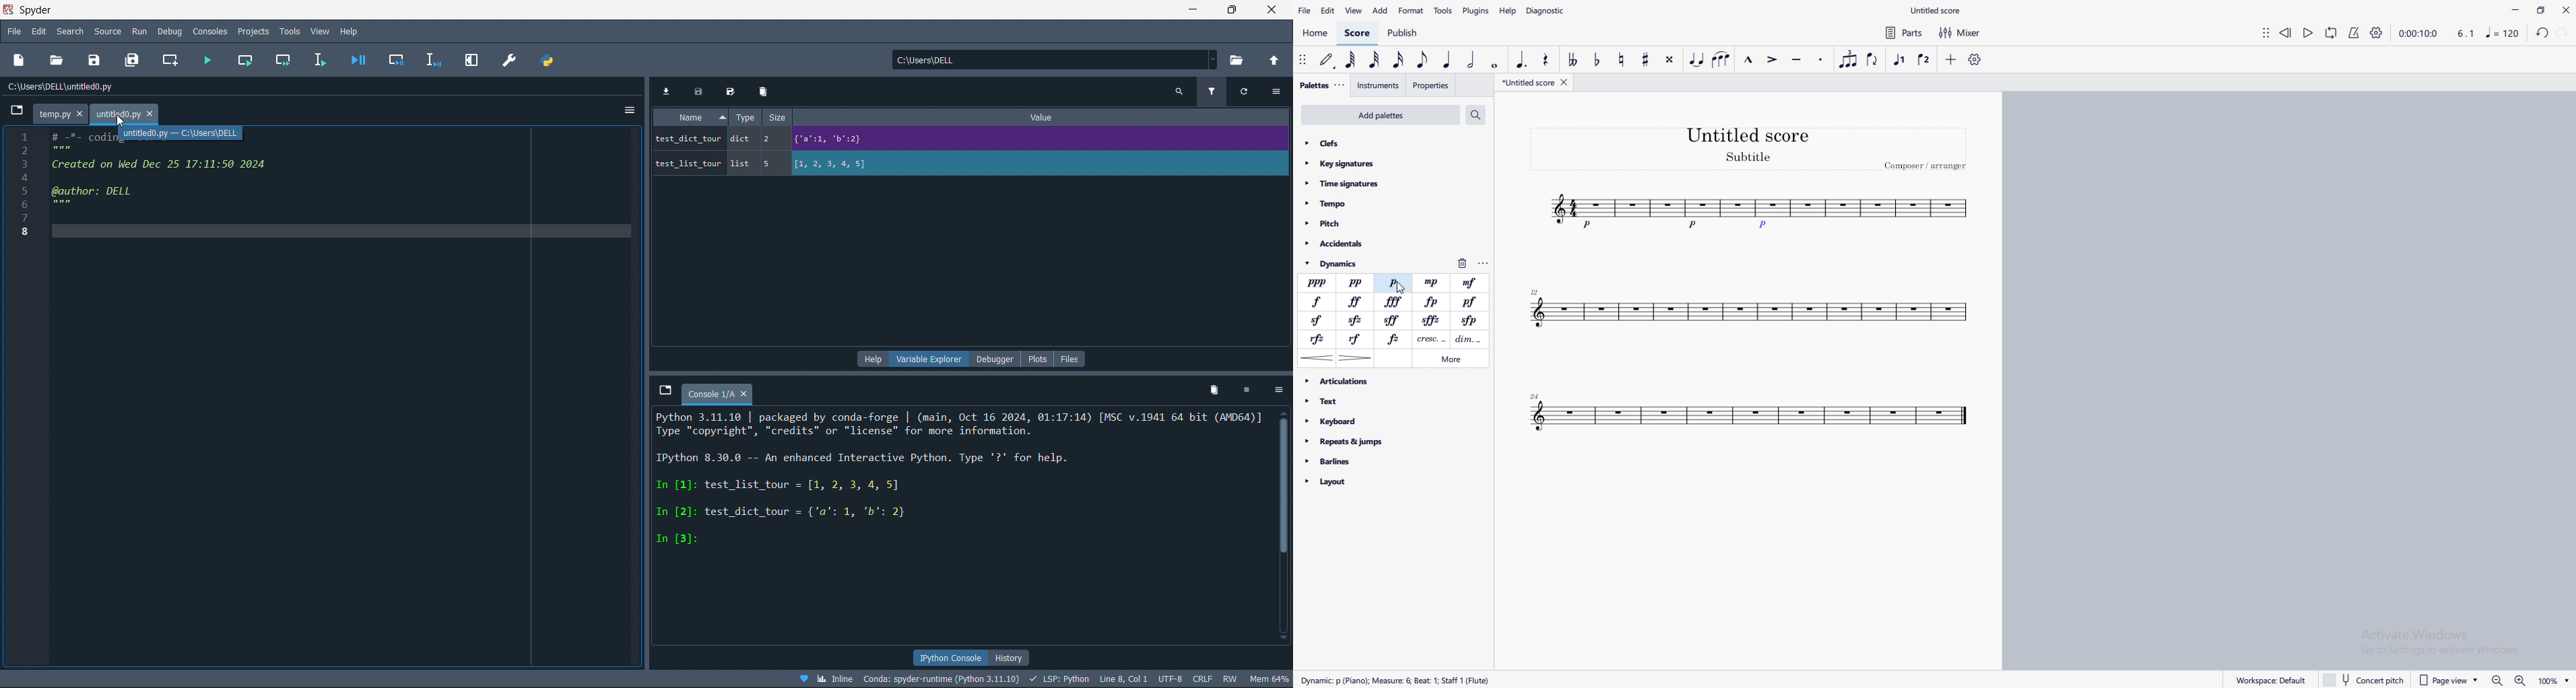  I want to click on plots pane button, so click(1036, 359).